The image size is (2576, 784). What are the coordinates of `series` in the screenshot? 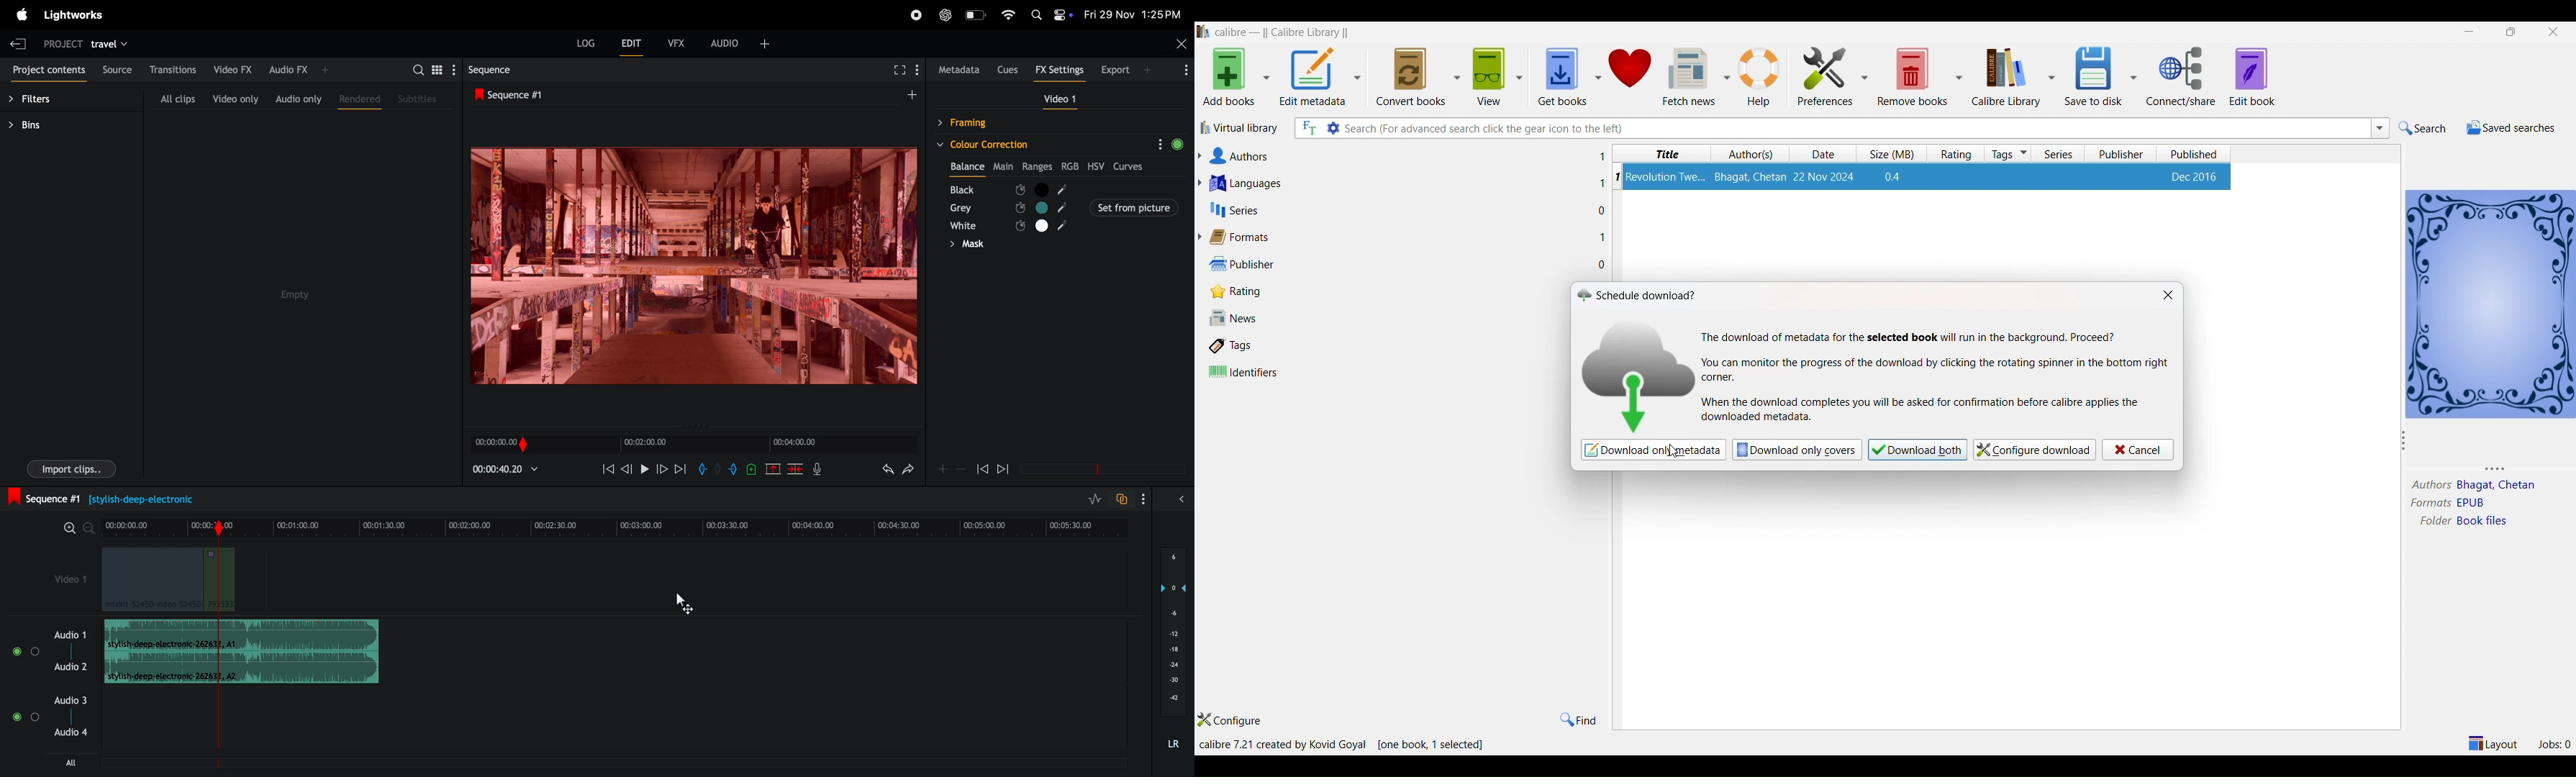 It's located at (1236, 210).